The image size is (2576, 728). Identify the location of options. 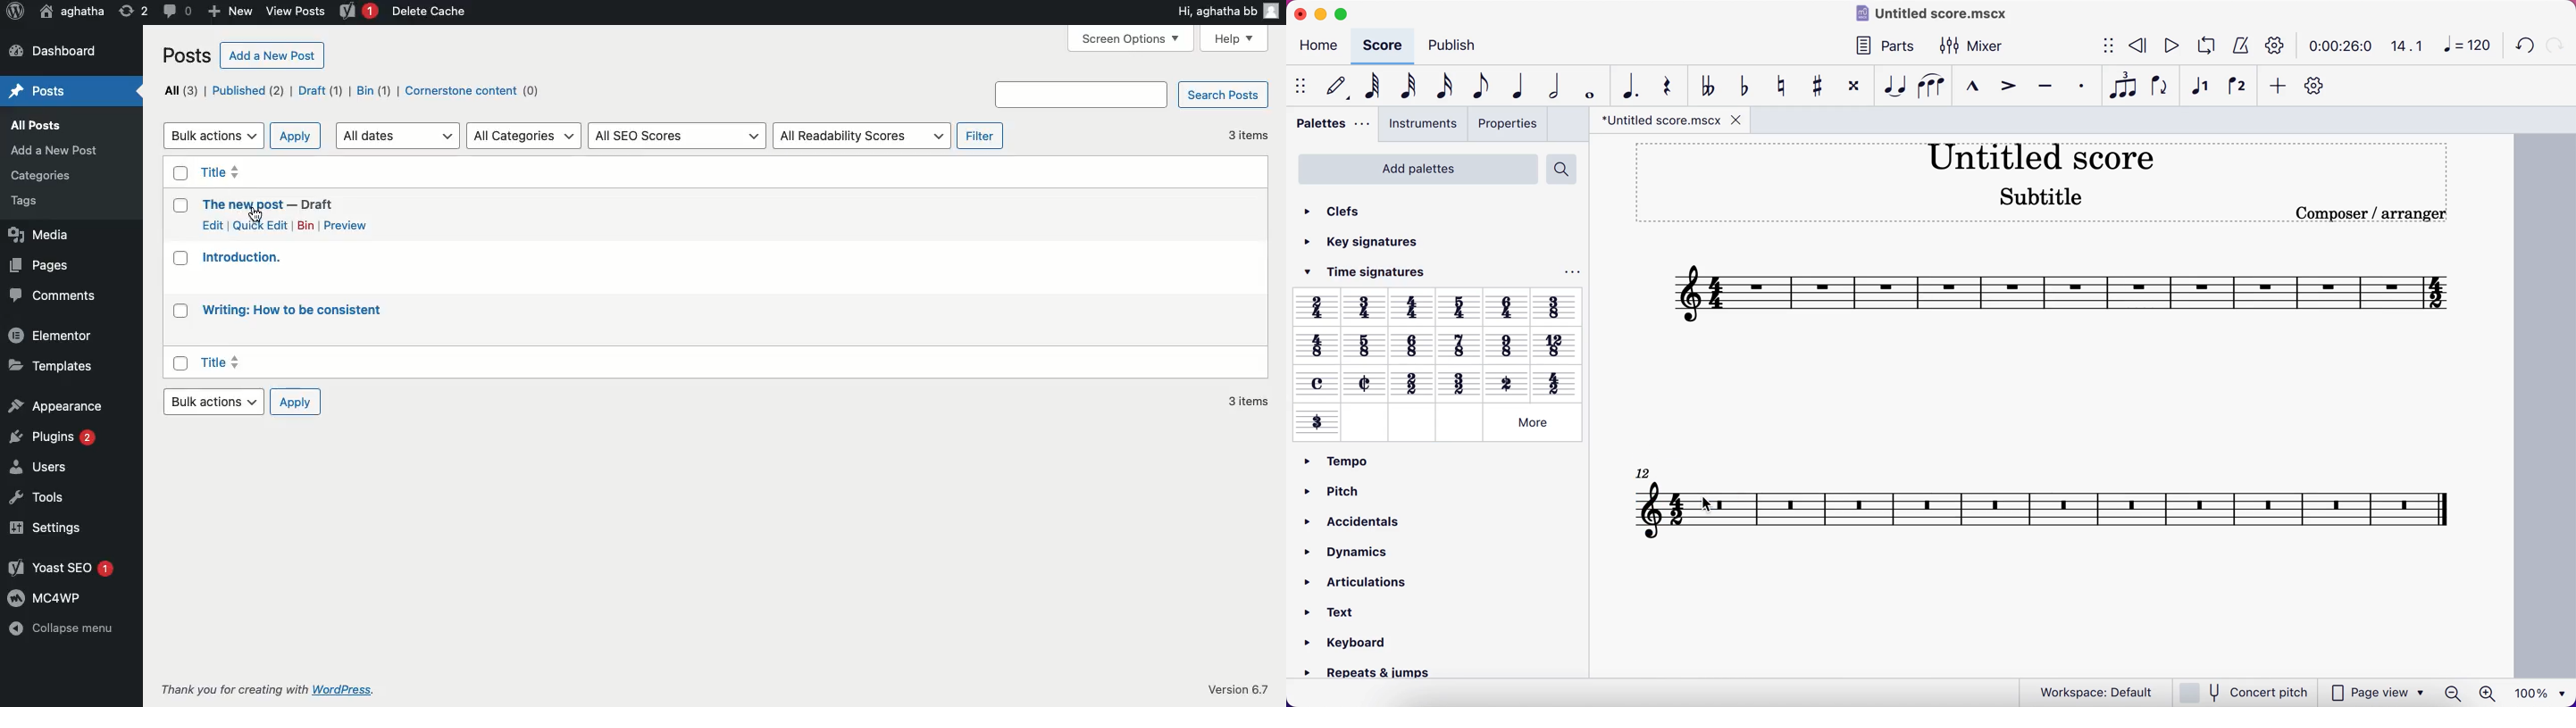
(1568, 273).